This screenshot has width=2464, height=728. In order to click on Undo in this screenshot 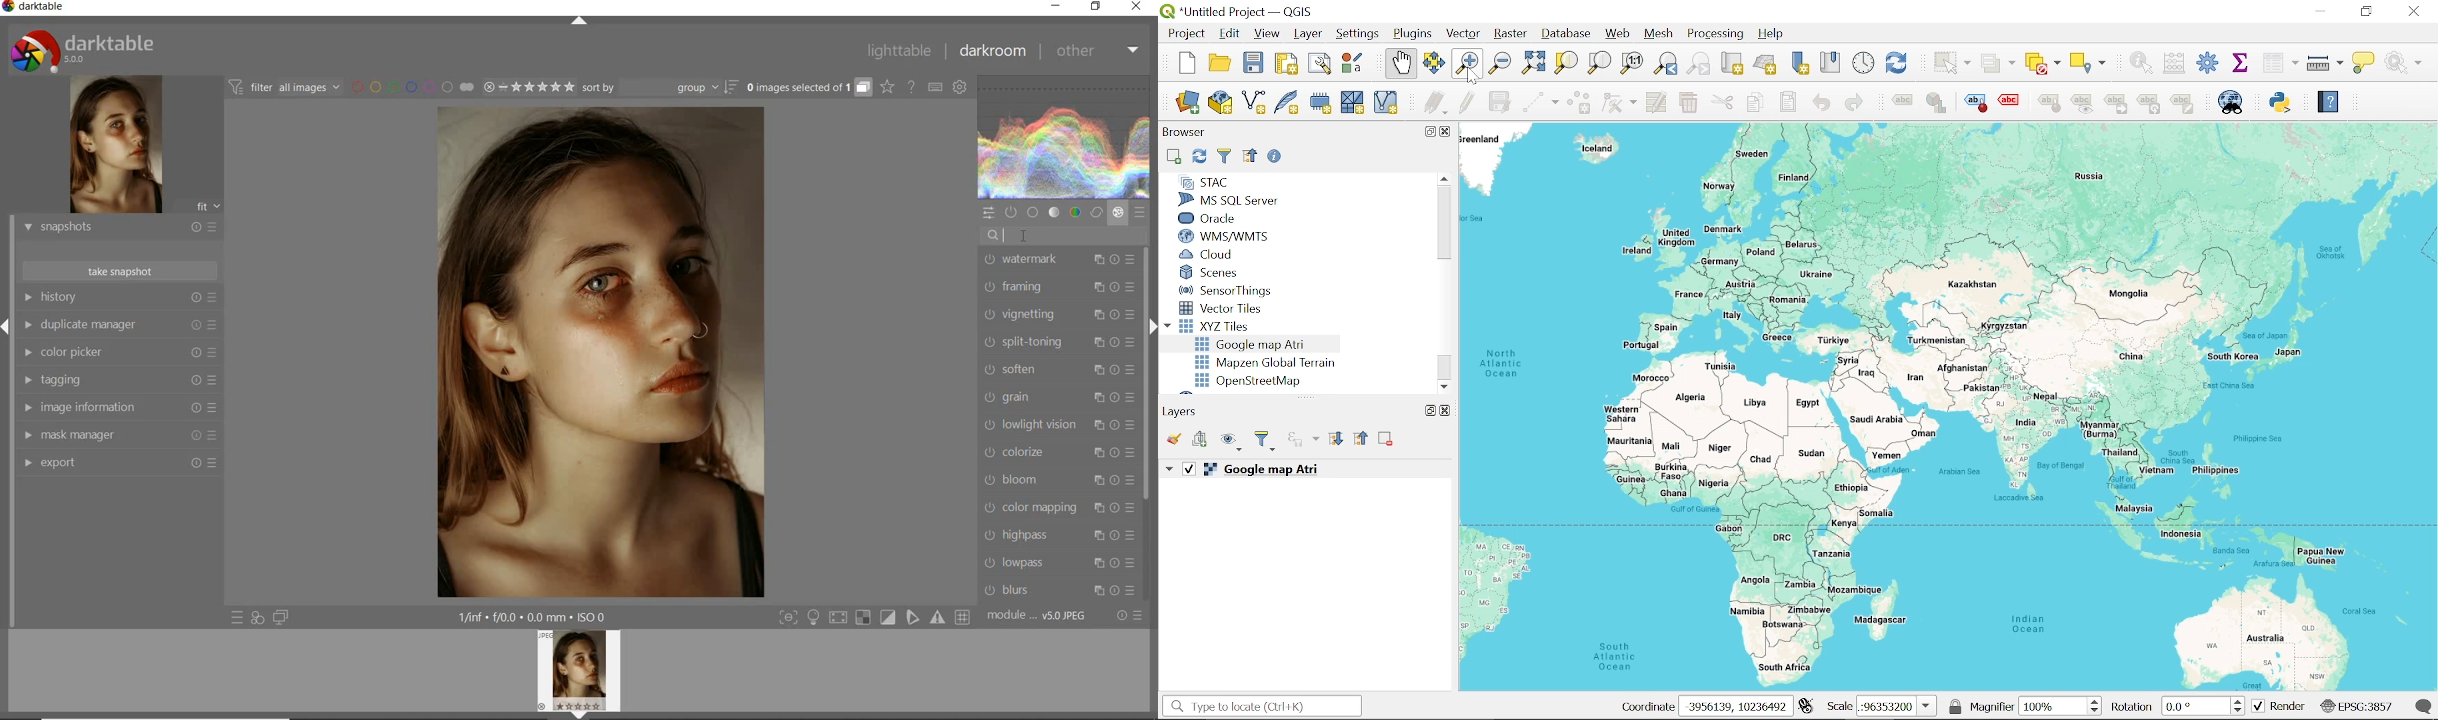, I will do `click(1821, 103)`.